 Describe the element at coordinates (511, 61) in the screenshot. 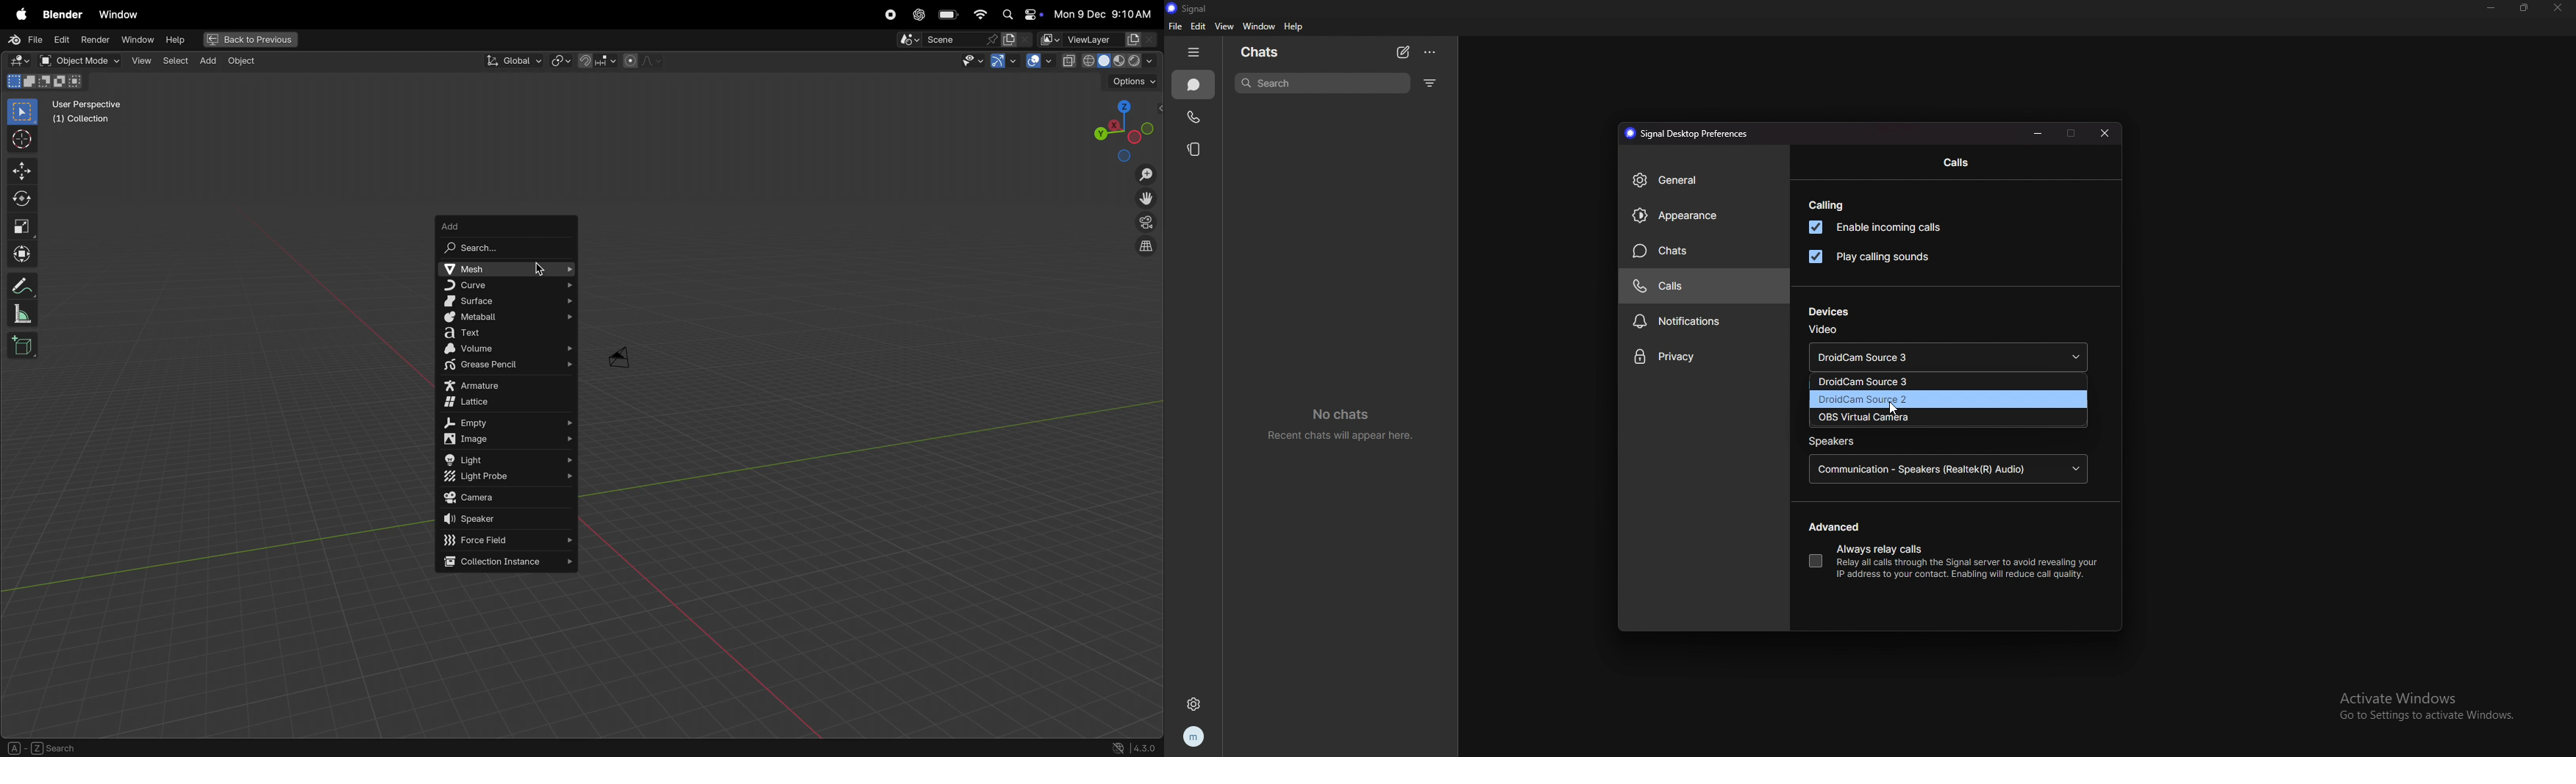

I see `global` at that location.